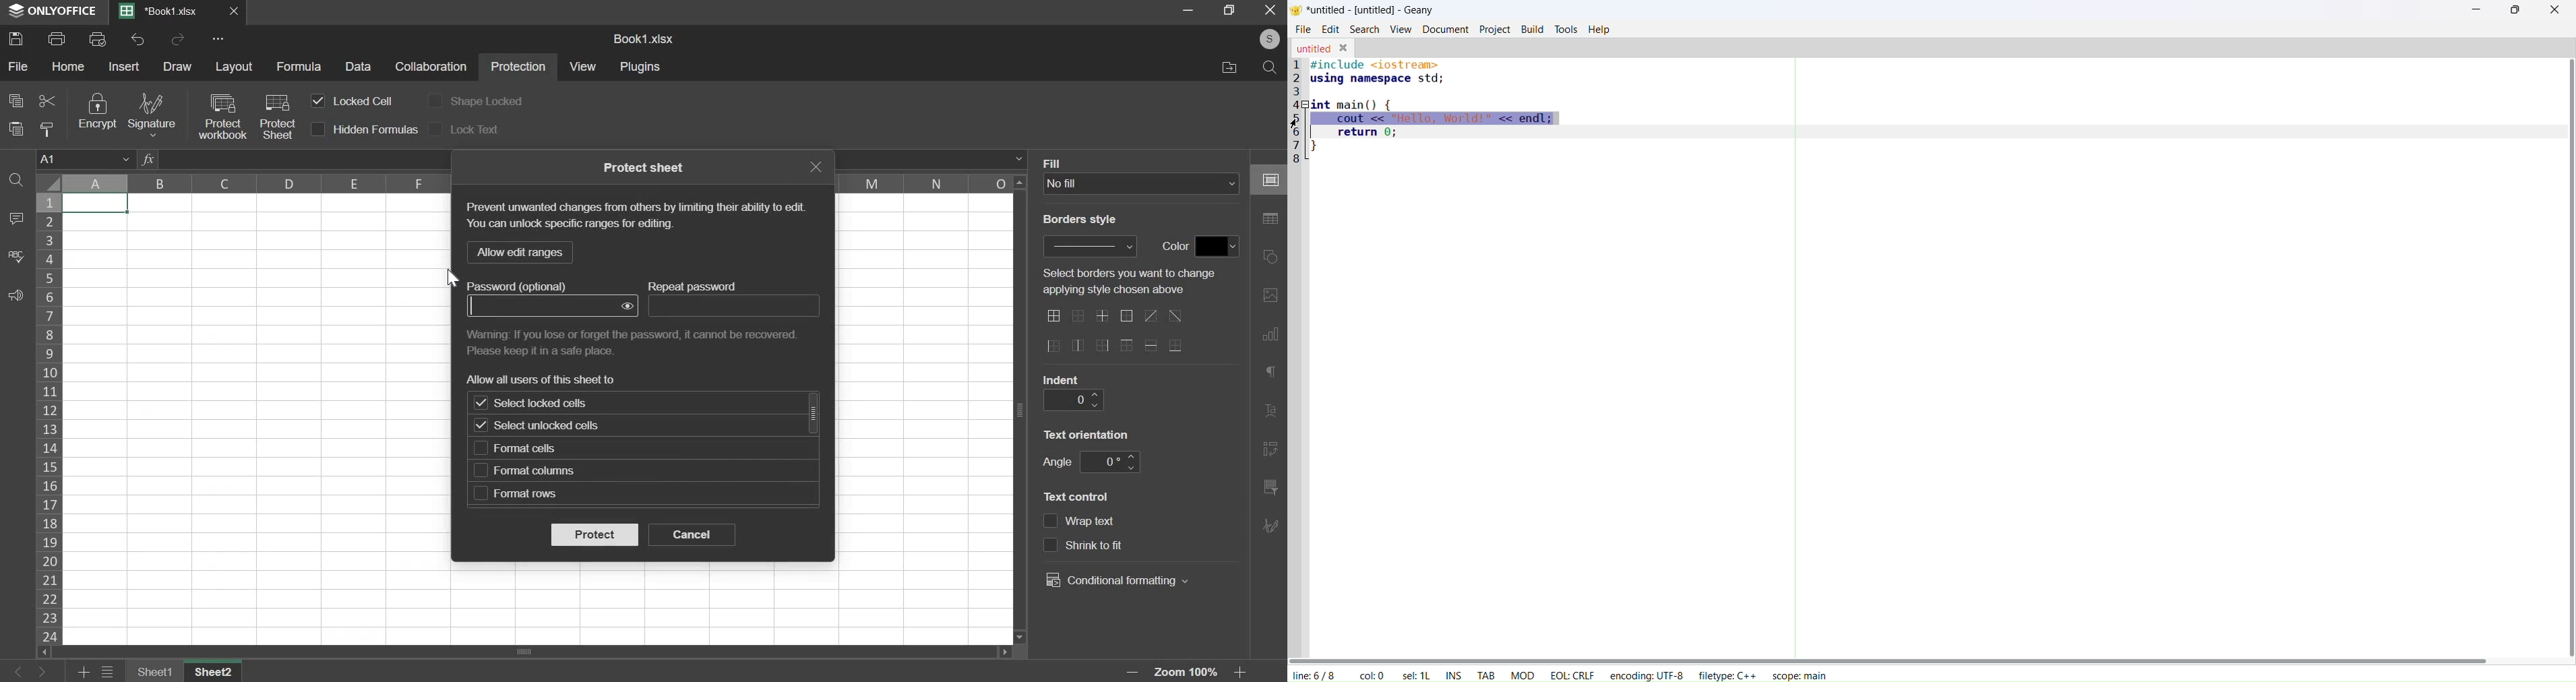 The image size is (2576, 700). What do you see at coordinates (17, 180) in the screenshot?
I see `find` at bounding box center [17, 180].